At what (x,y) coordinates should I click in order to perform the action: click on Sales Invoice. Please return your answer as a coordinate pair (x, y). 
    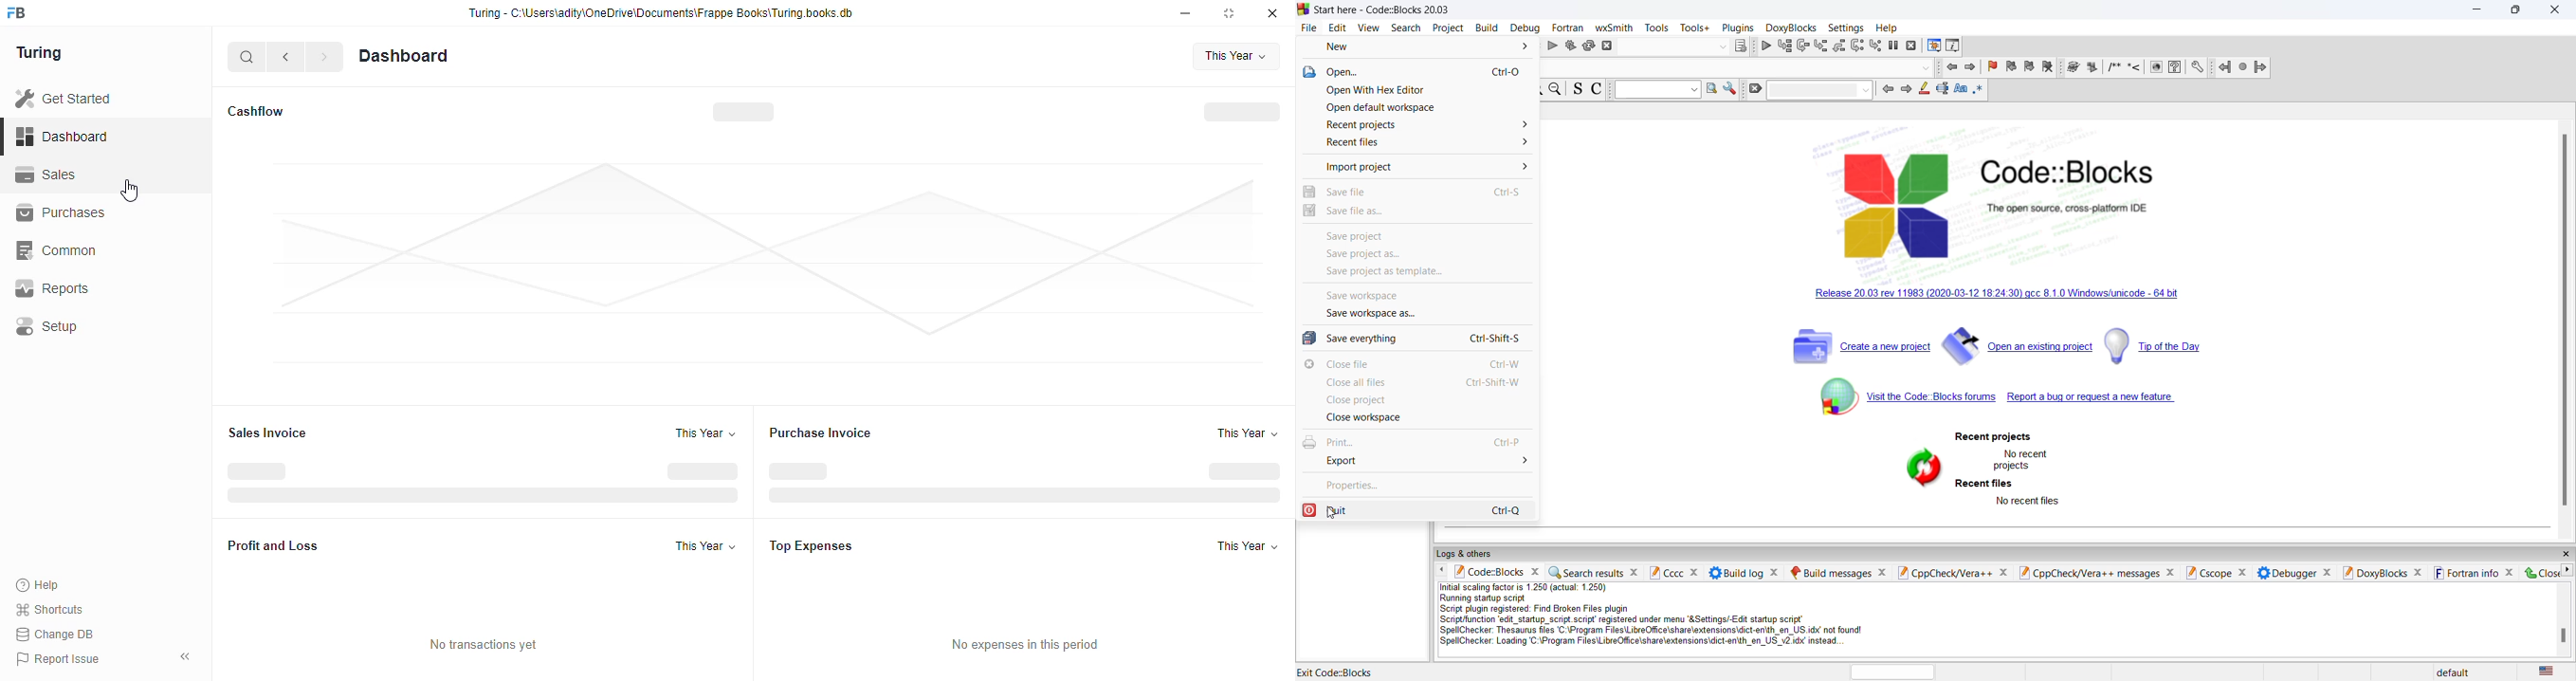
    Looking at the image, I should click on (286, 434).